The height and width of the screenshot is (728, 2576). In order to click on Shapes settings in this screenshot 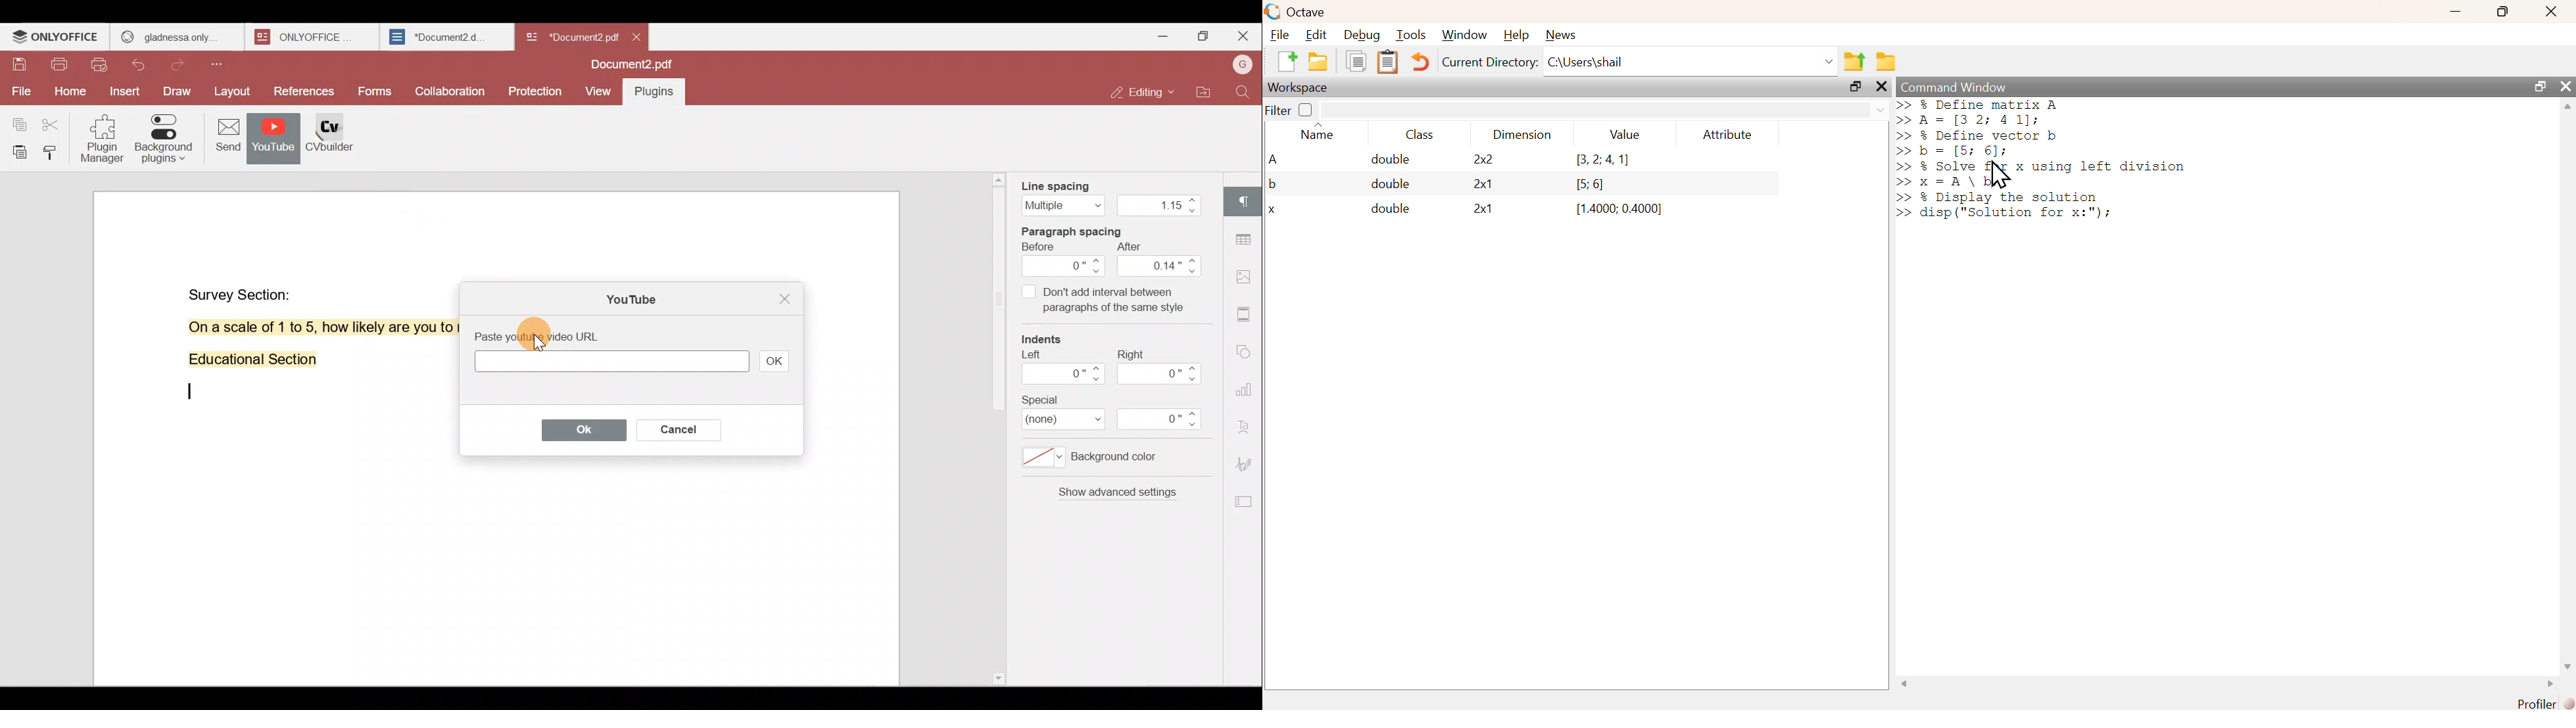, I will do `click(1245, 348)`.